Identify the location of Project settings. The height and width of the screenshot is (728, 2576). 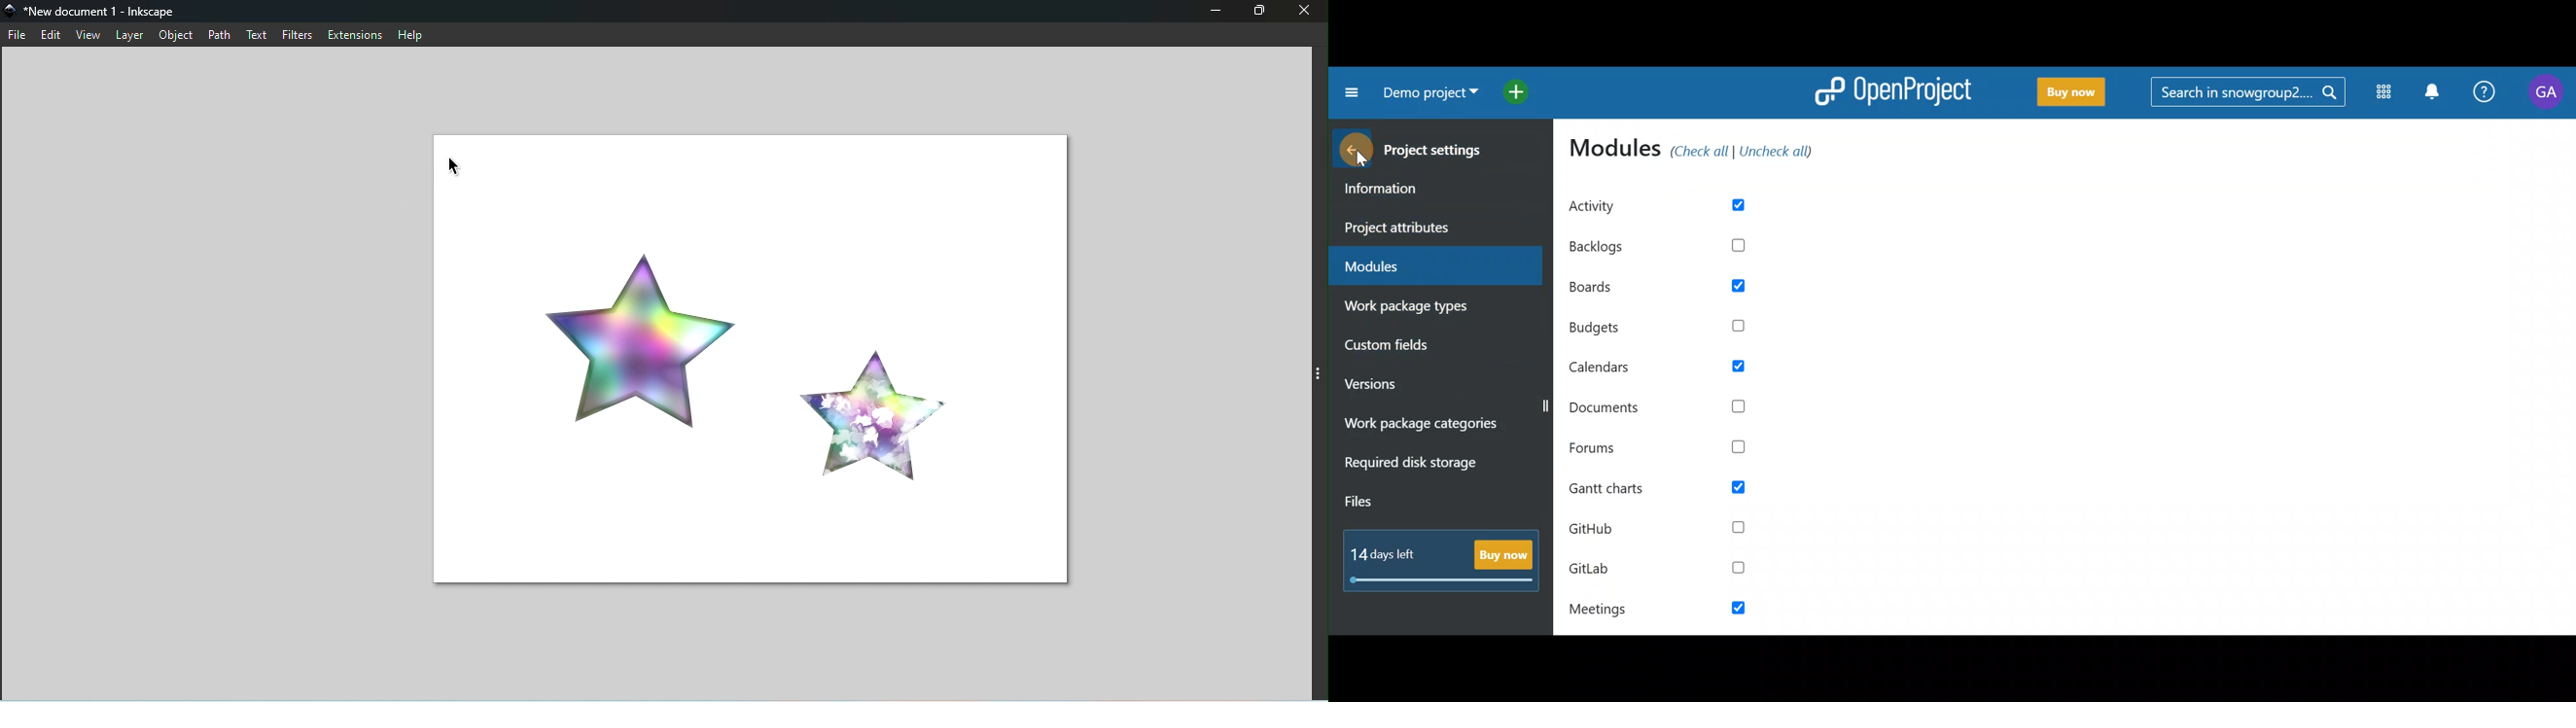
(1439, 153).